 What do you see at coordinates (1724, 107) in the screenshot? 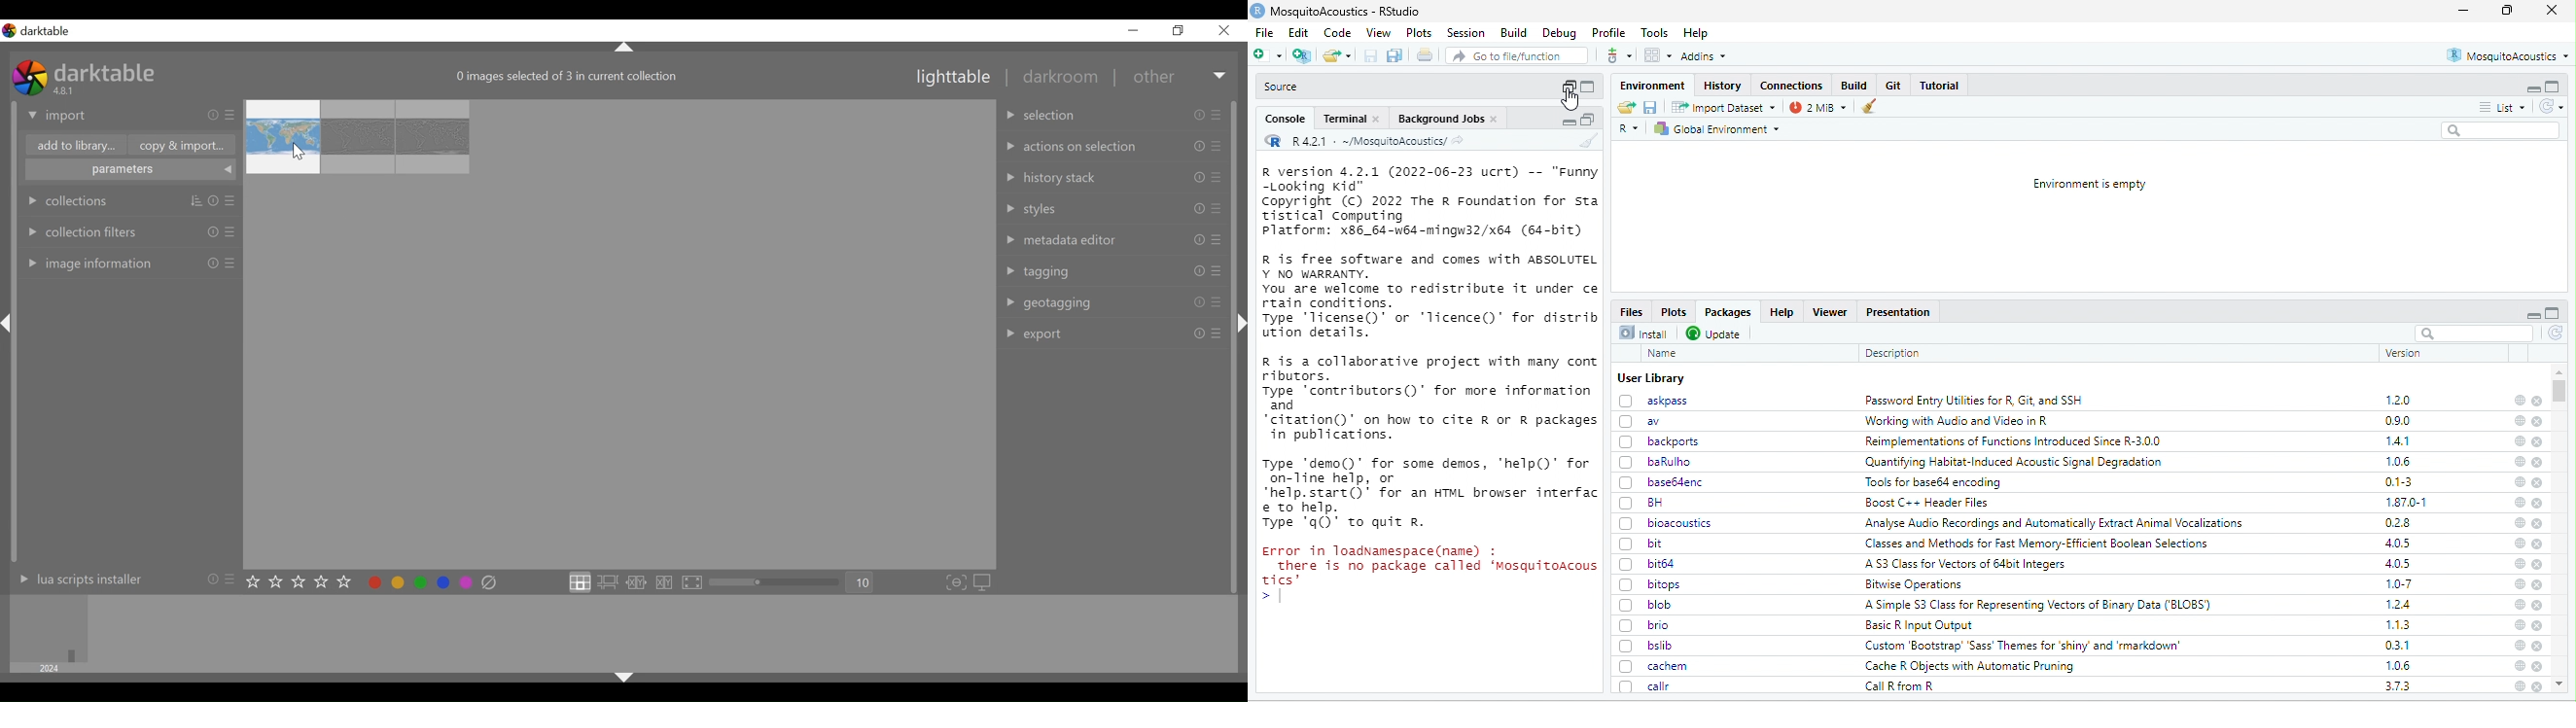
I see `Import Dataset` at bounding box center [1724, 107].